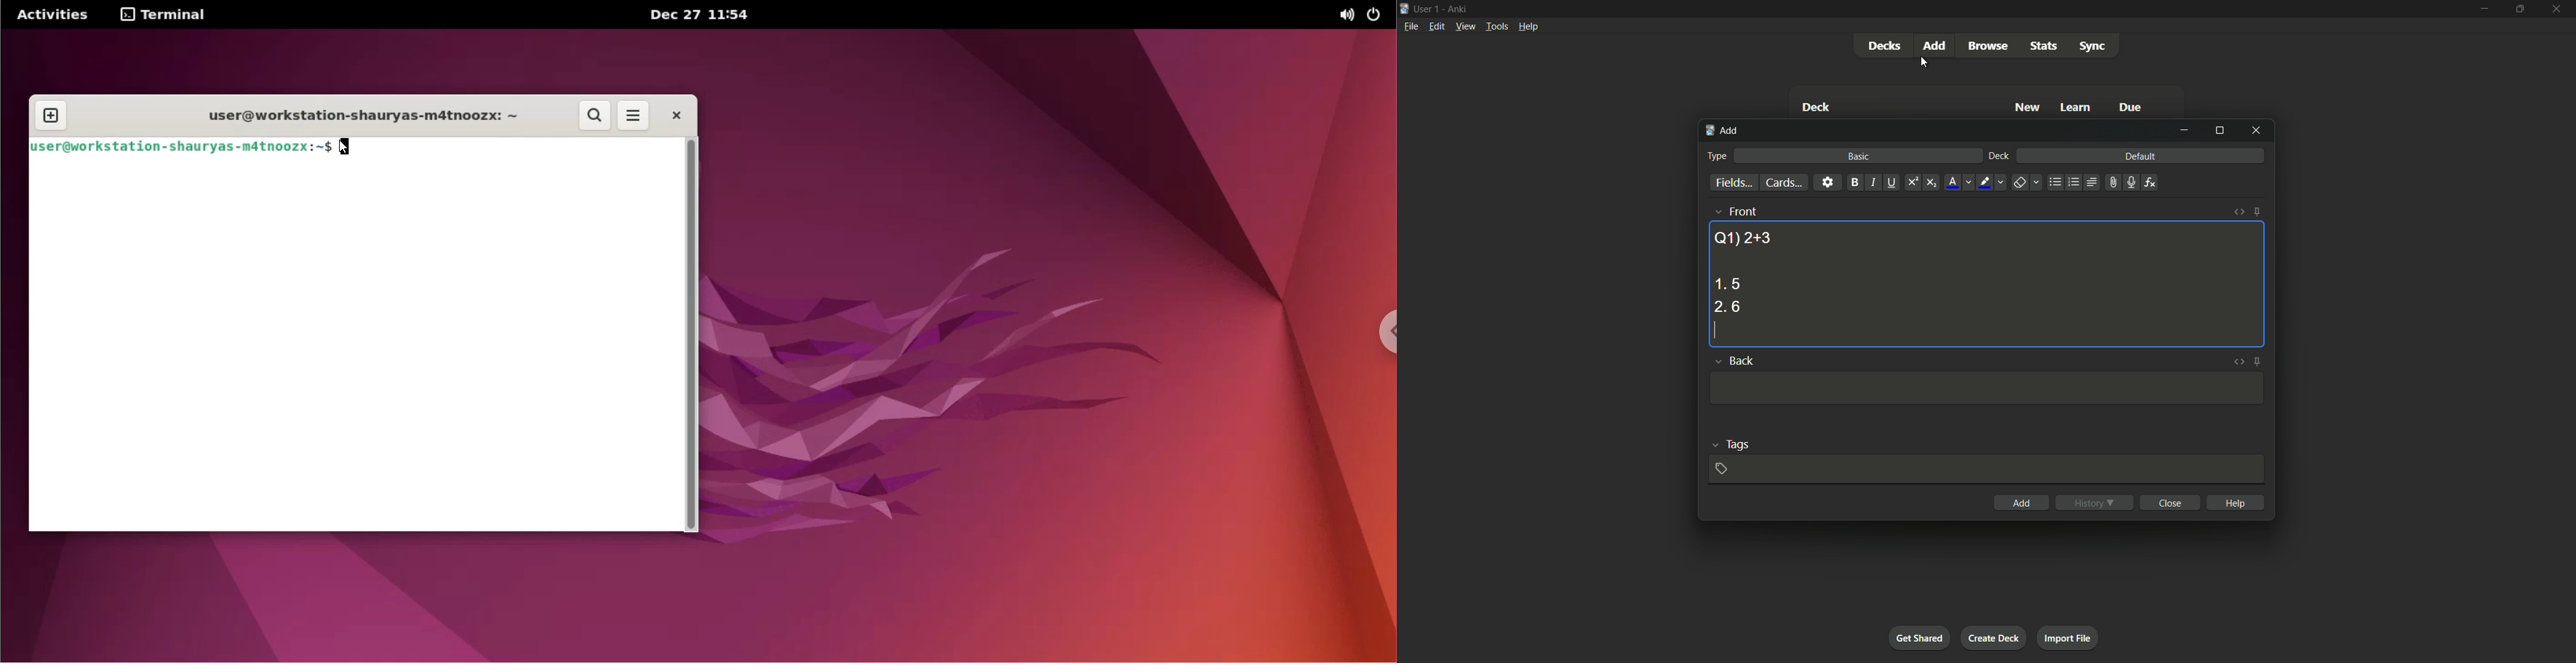  Describe the element at coordinates (2076, 108) in the screenshot. I see `learn` at that location.